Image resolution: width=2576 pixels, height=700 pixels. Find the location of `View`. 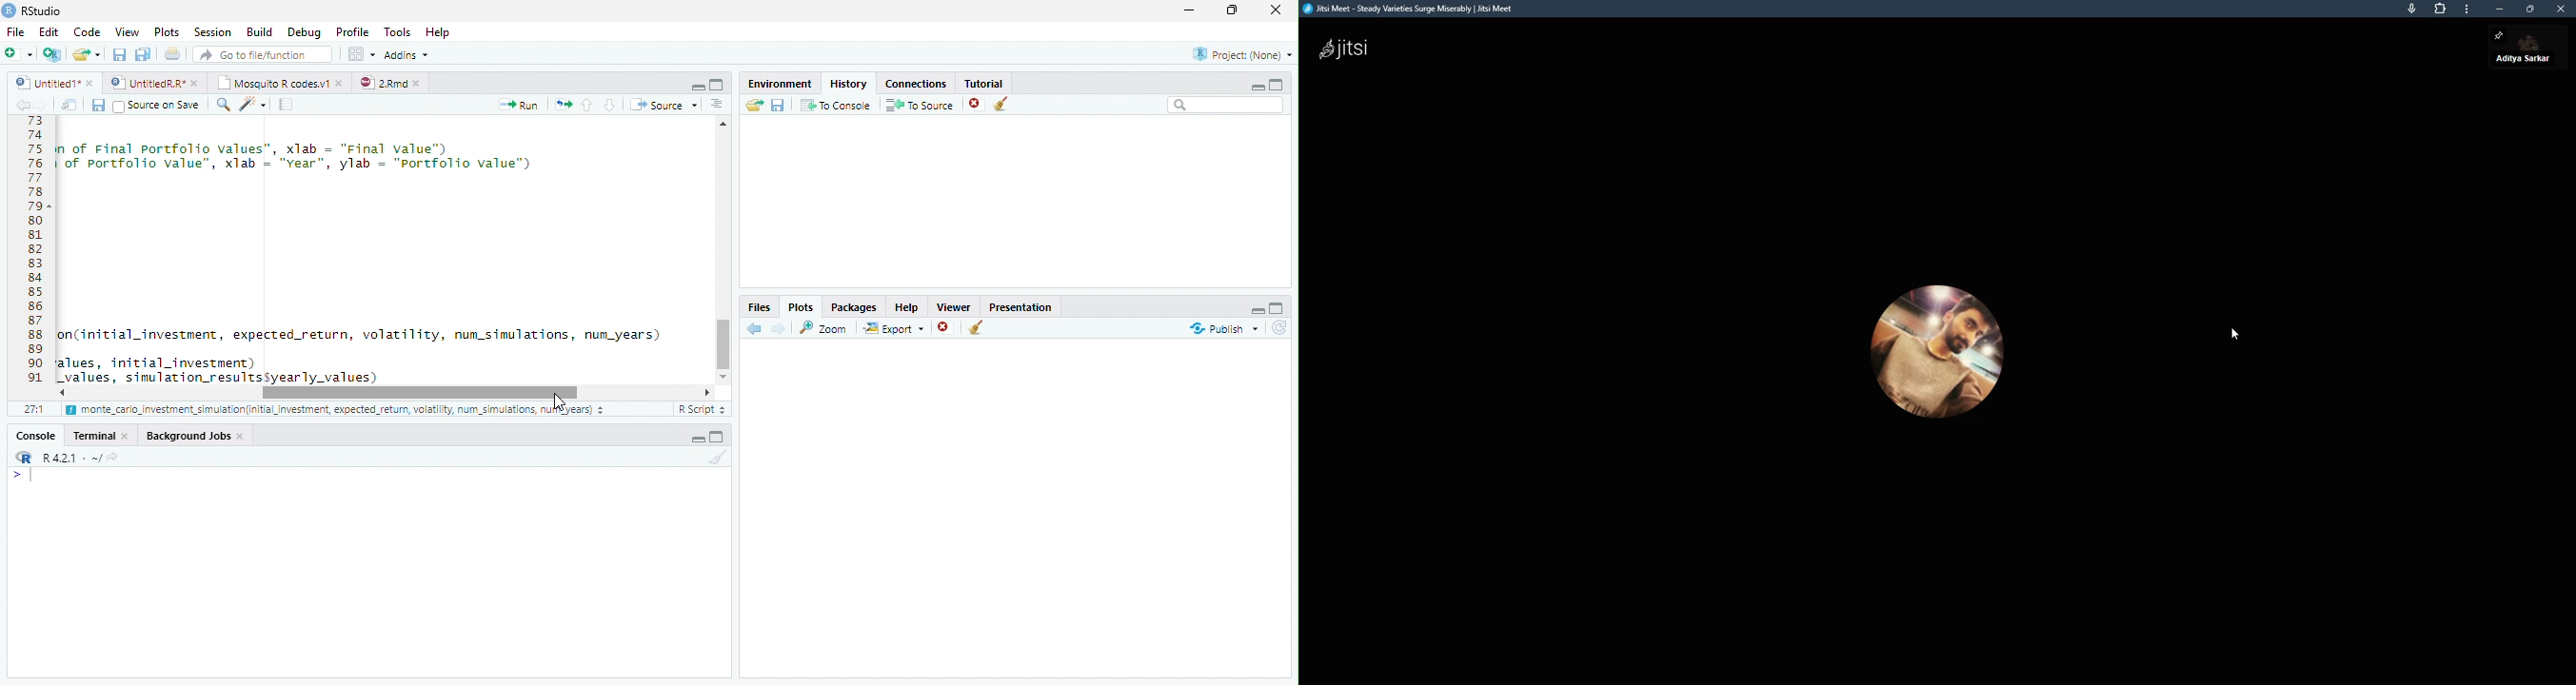

View is located at coordinates (126, 30).